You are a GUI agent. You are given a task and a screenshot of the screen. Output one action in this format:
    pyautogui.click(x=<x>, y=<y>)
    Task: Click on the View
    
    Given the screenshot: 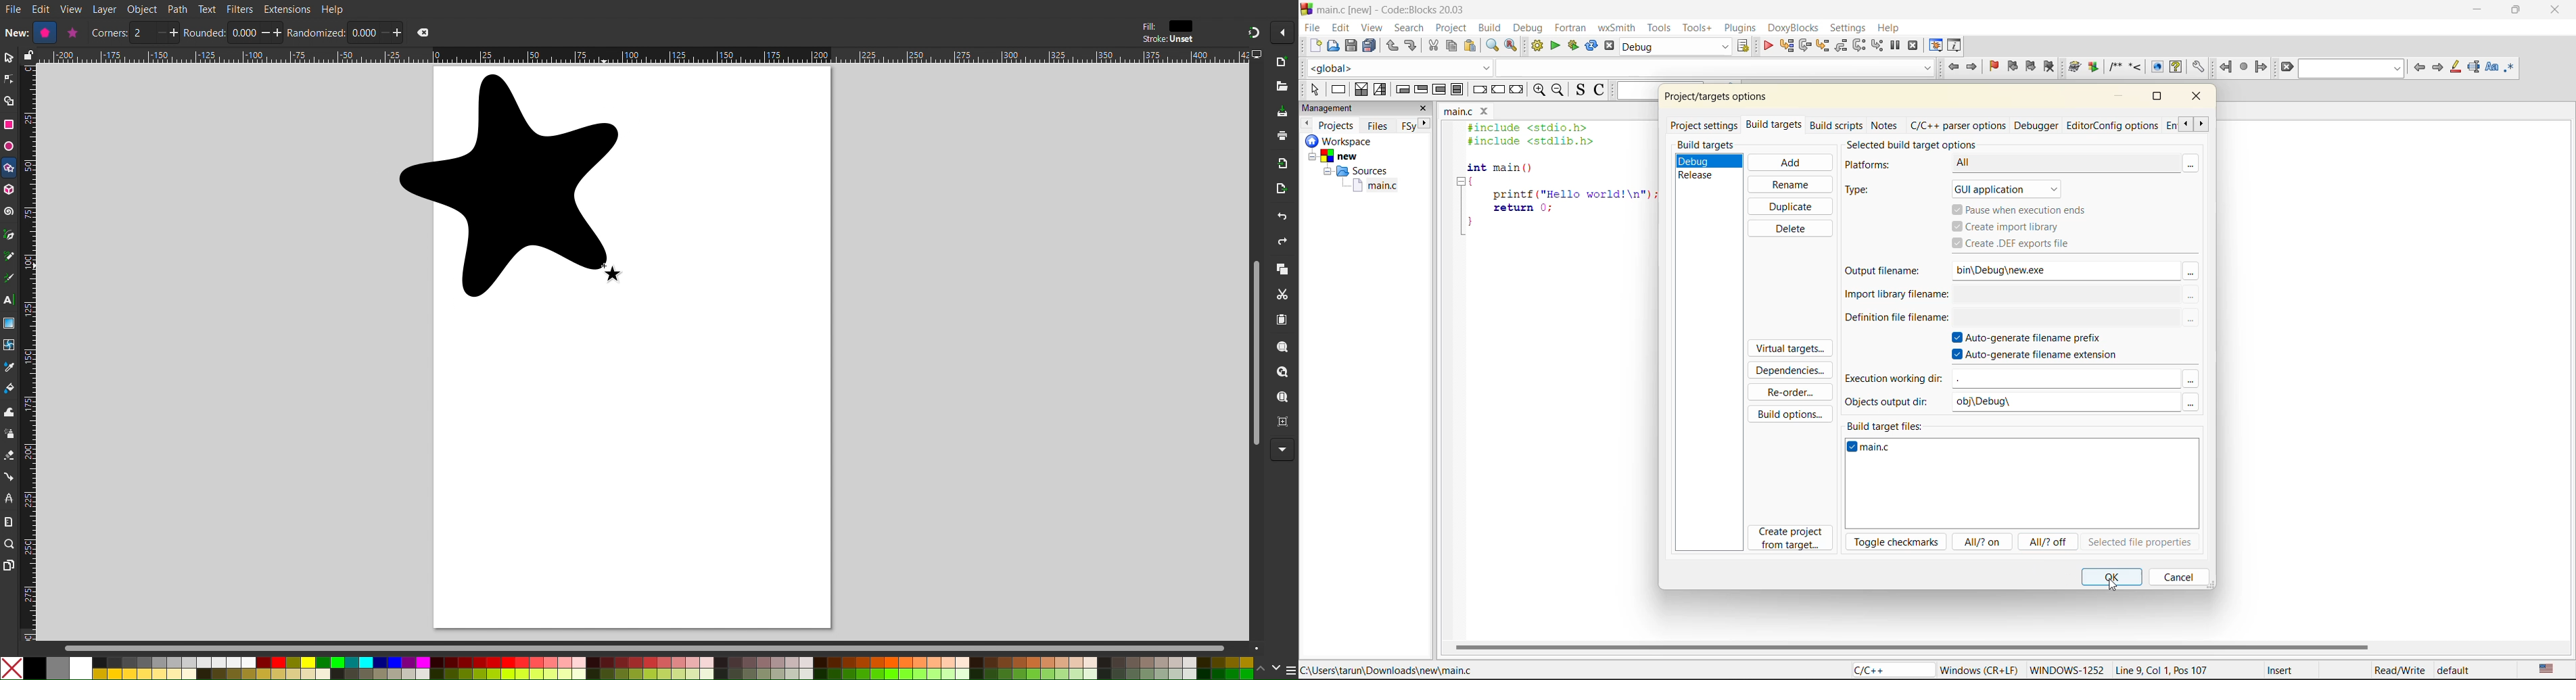 What is the action you would take?
    pyautogui.click(x=72, y=9)
    